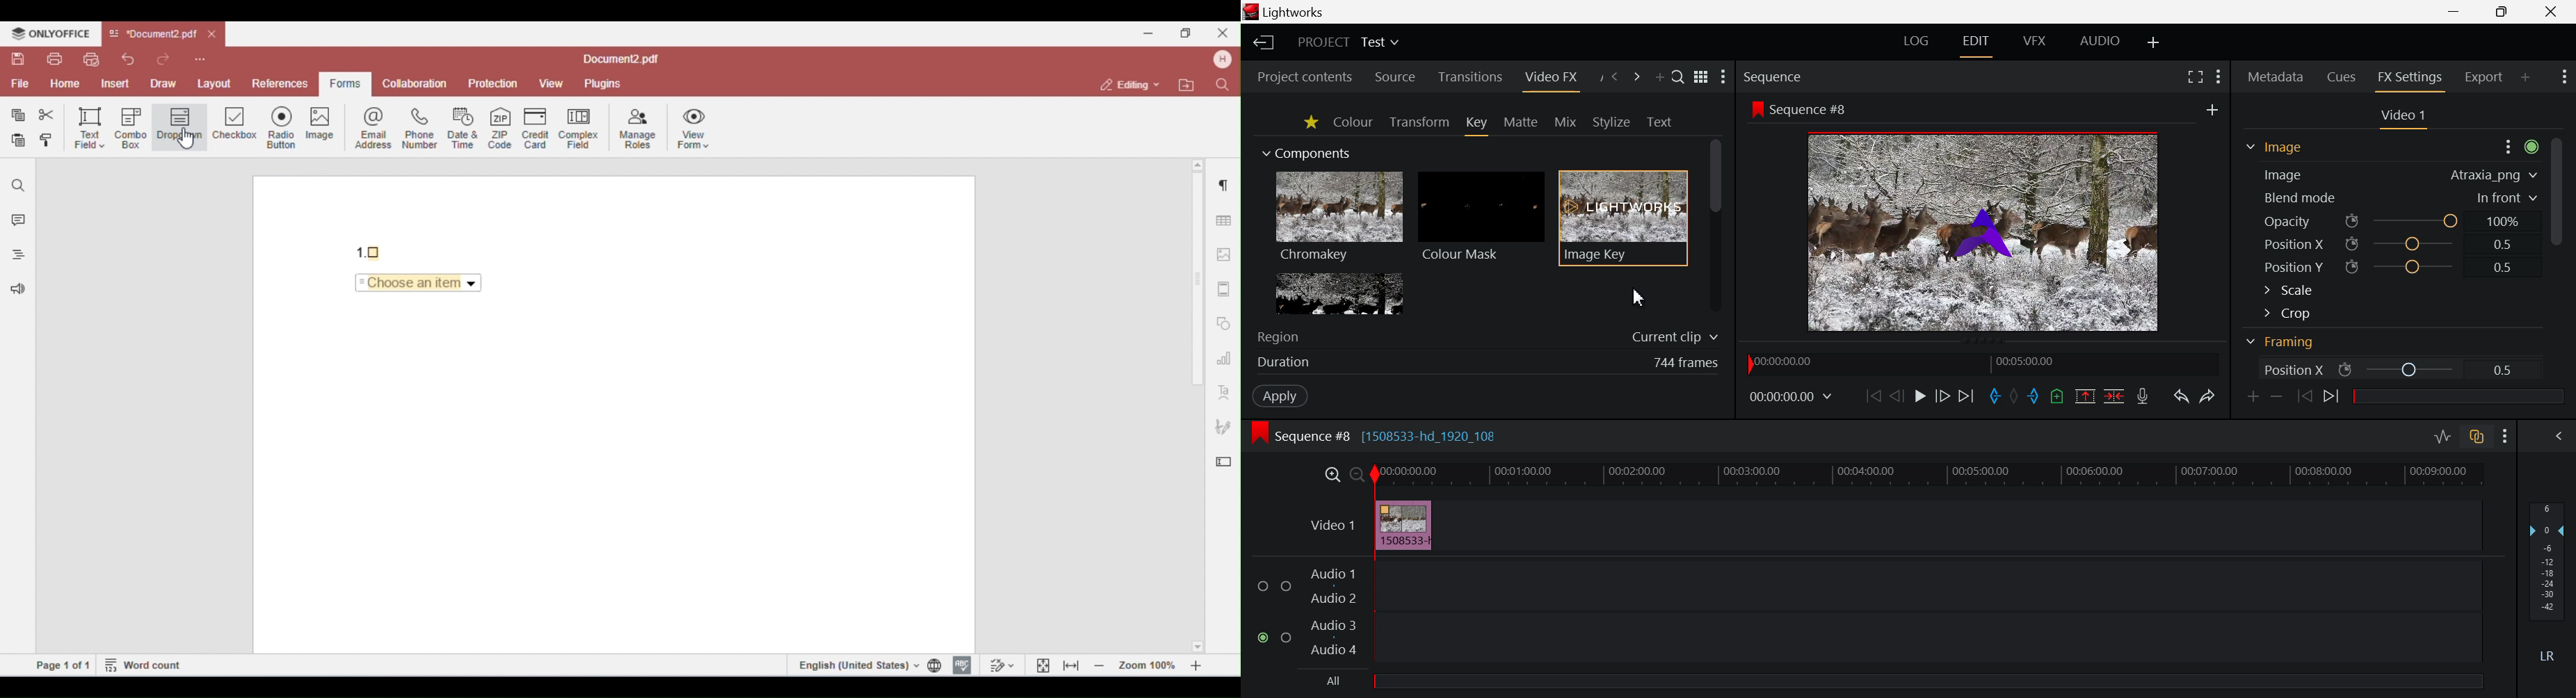 The width and height of the screenshot is (2576, 700). I want to click on Show Settings, so click(2521, 146).